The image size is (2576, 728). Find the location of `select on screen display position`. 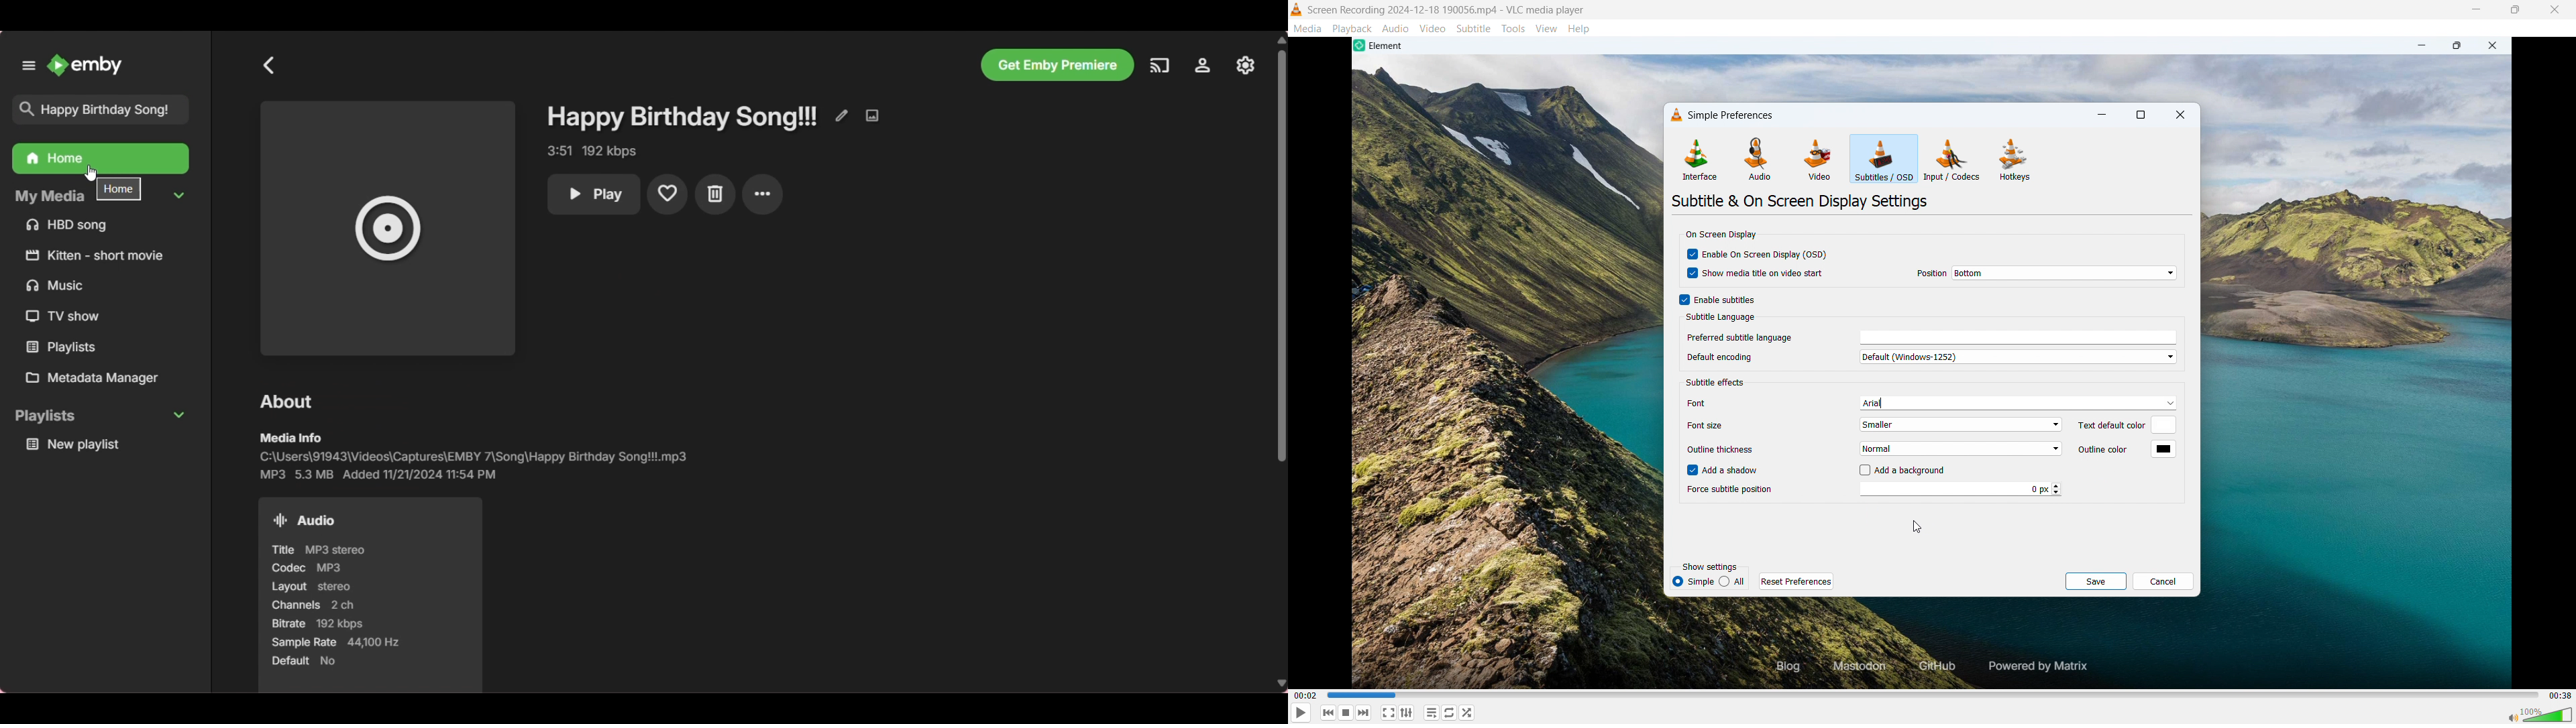

select on screen display position is located at coordinates (2064, 273).